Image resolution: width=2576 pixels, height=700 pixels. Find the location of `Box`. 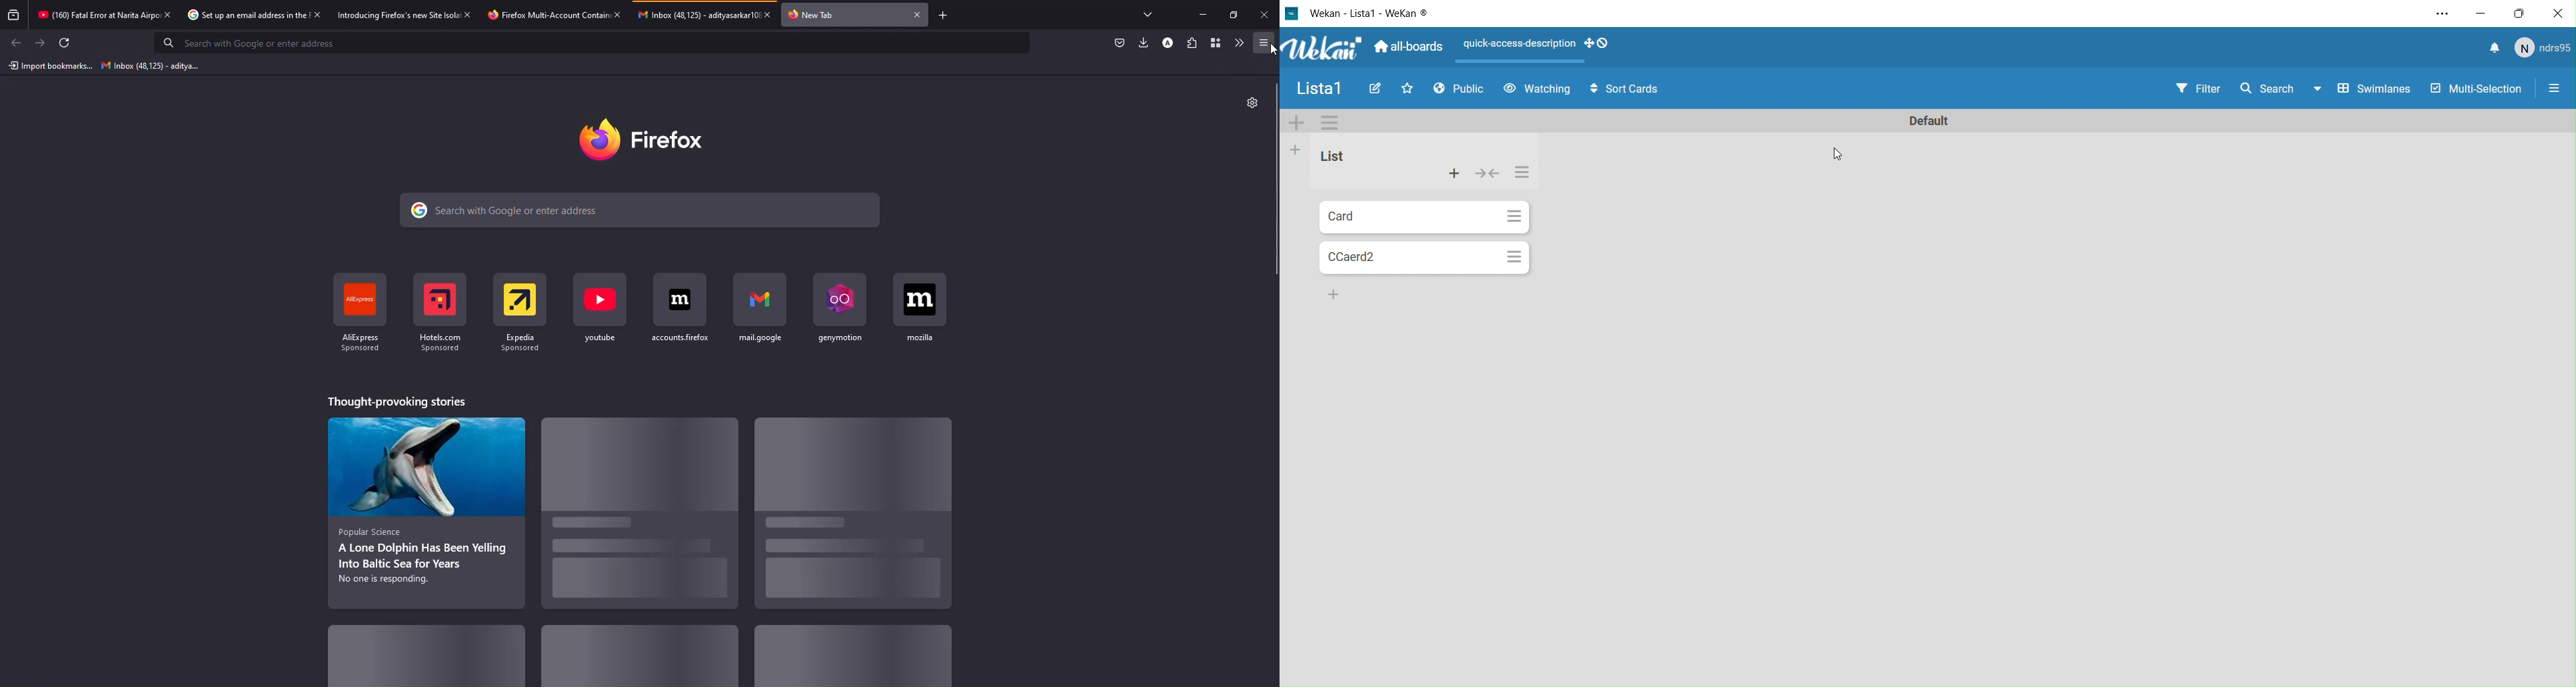

Box is located at coordinates (2521, 11).